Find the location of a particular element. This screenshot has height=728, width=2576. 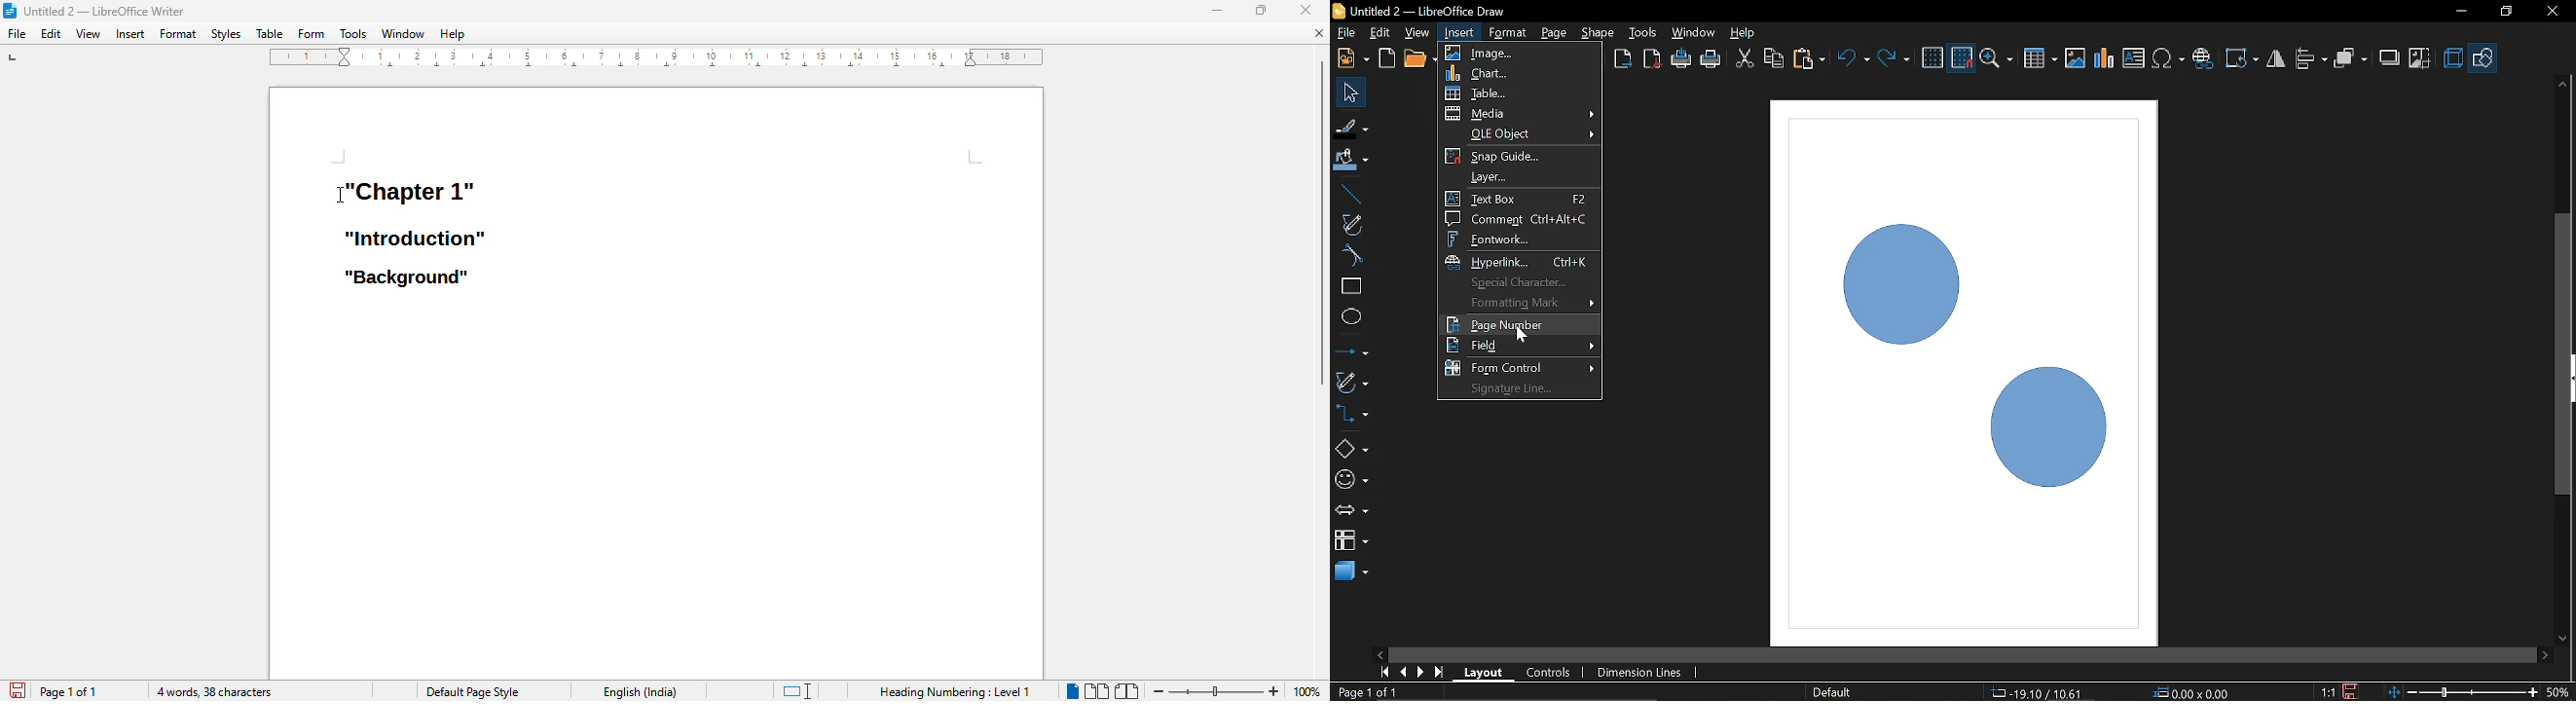

Sidebar is located at coordinates (2568, 379).